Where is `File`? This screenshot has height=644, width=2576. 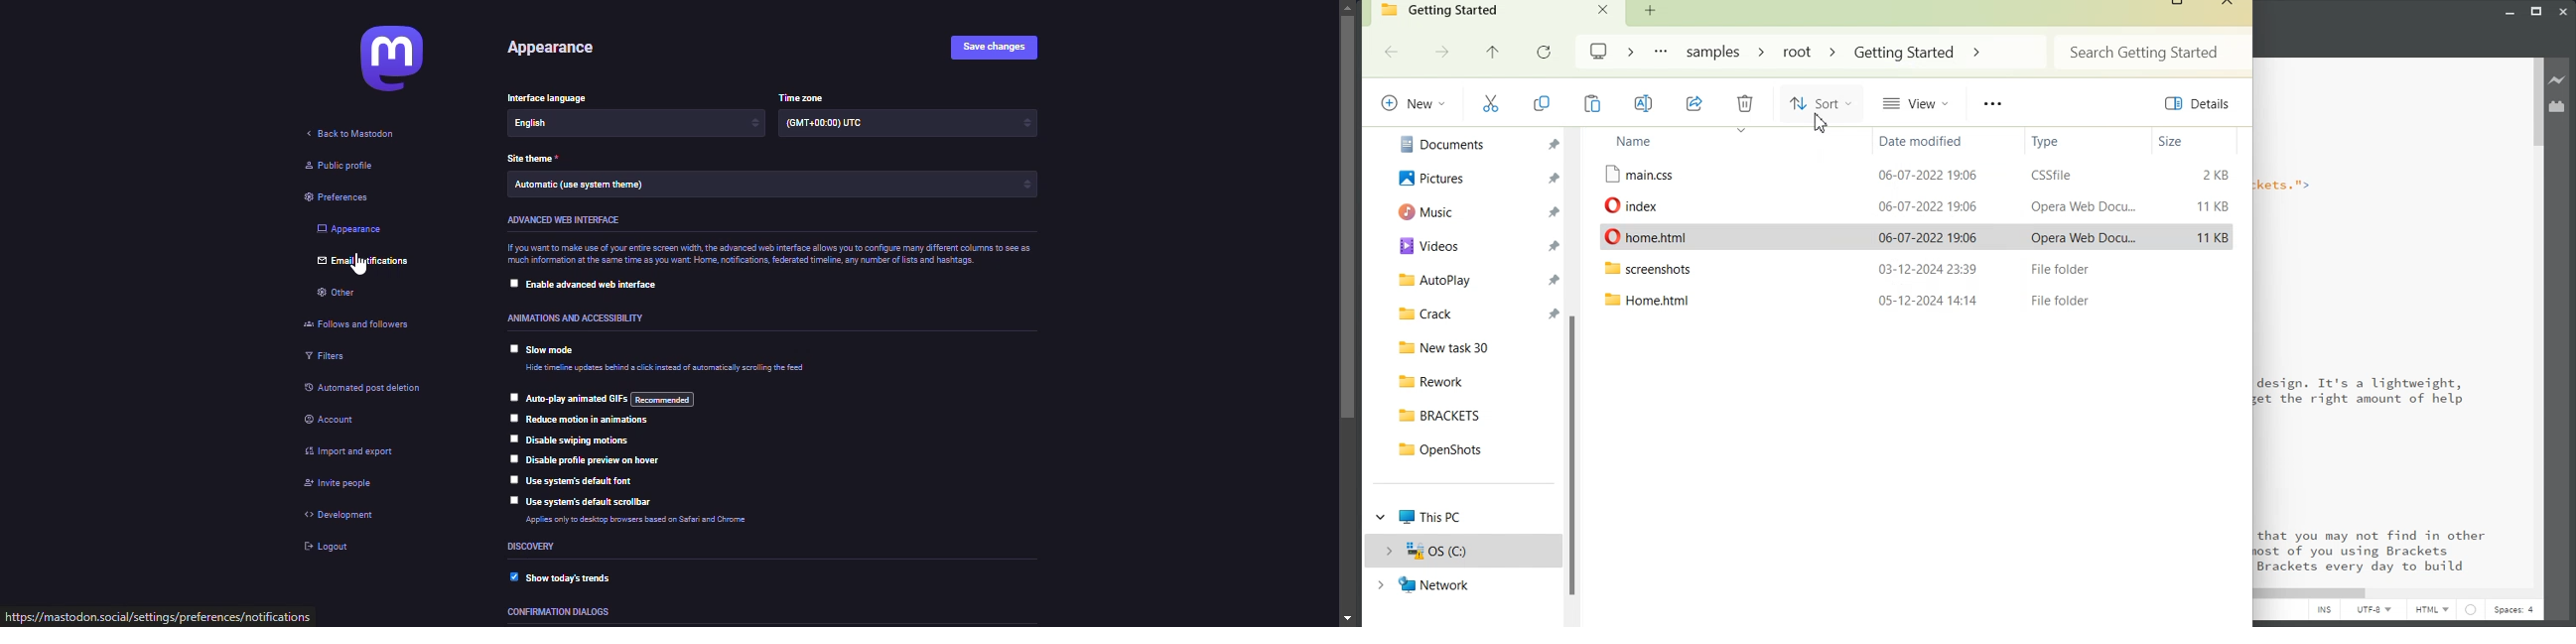
File is located at coordinates (1915, 204).